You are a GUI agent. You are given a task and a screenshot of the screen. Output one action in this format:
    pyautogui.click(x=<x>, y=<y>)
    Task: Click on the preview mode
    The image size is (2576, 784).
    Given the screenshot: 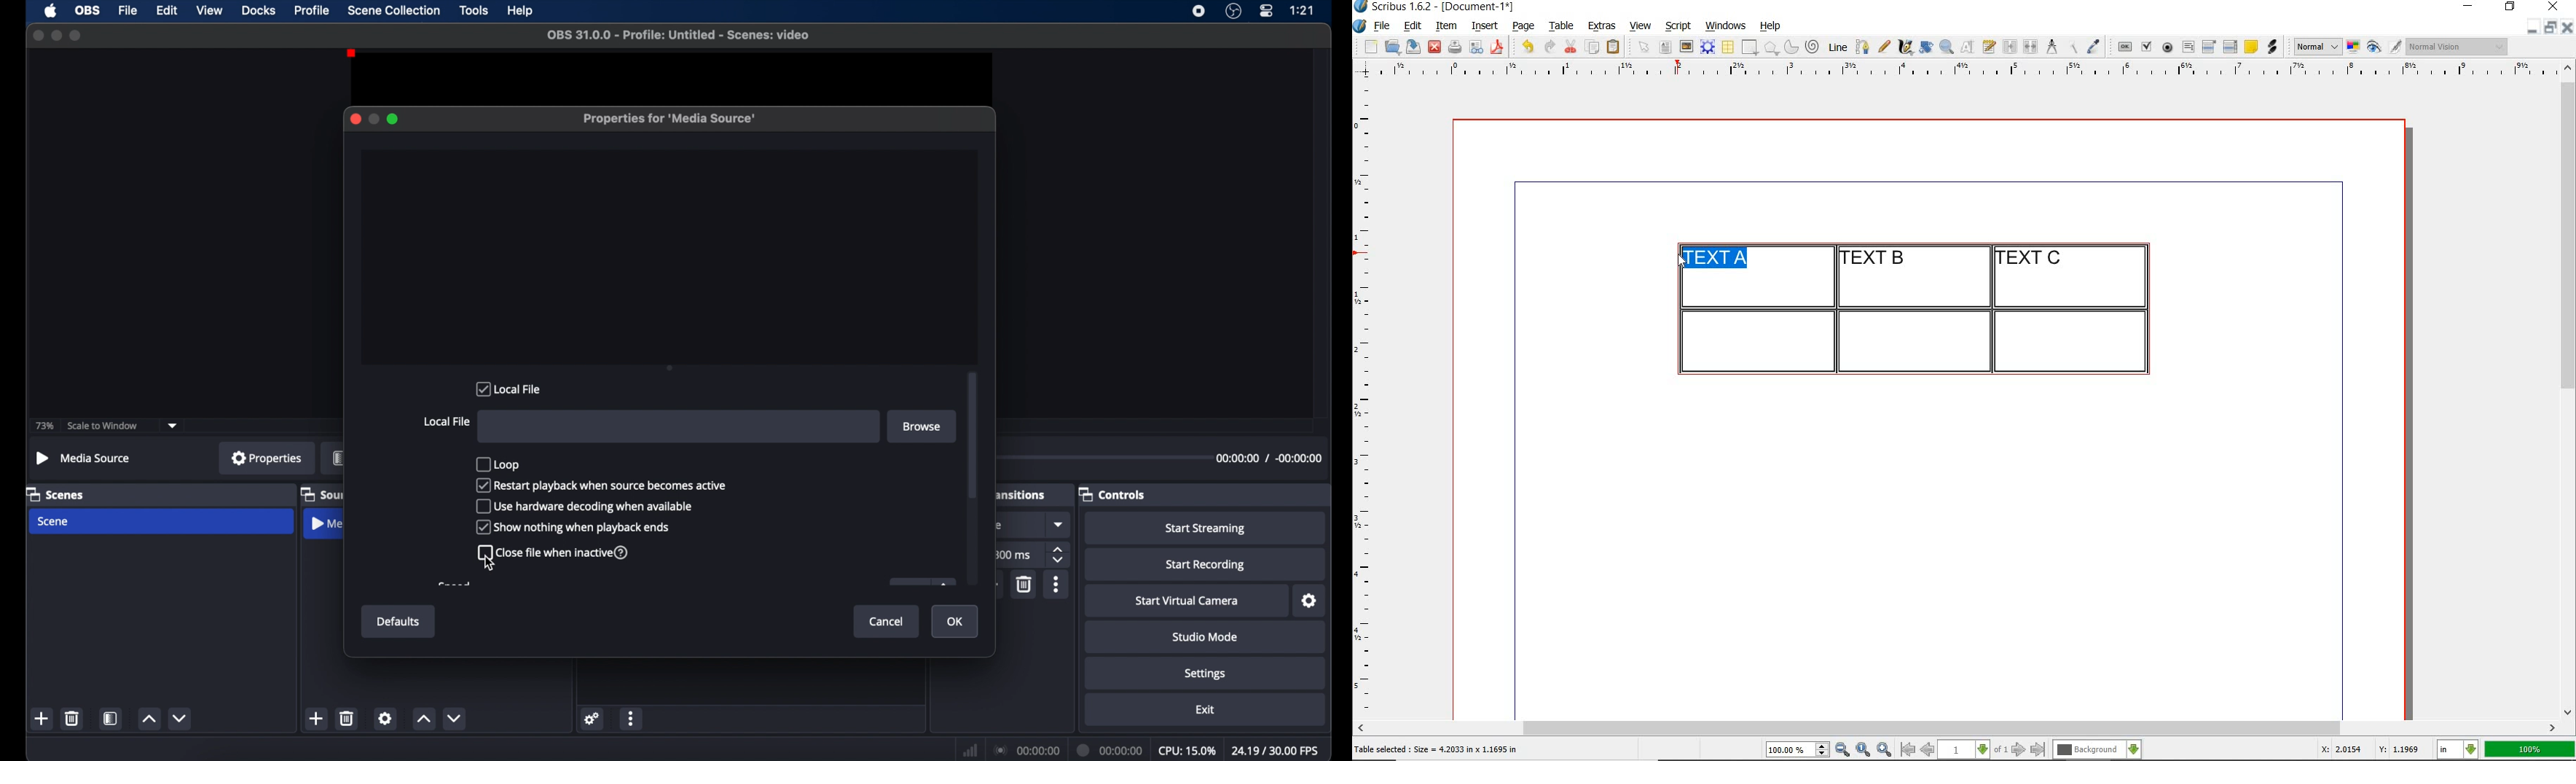 What is the action you would take?
    pyautogui.click(x=2384, y=47)
    